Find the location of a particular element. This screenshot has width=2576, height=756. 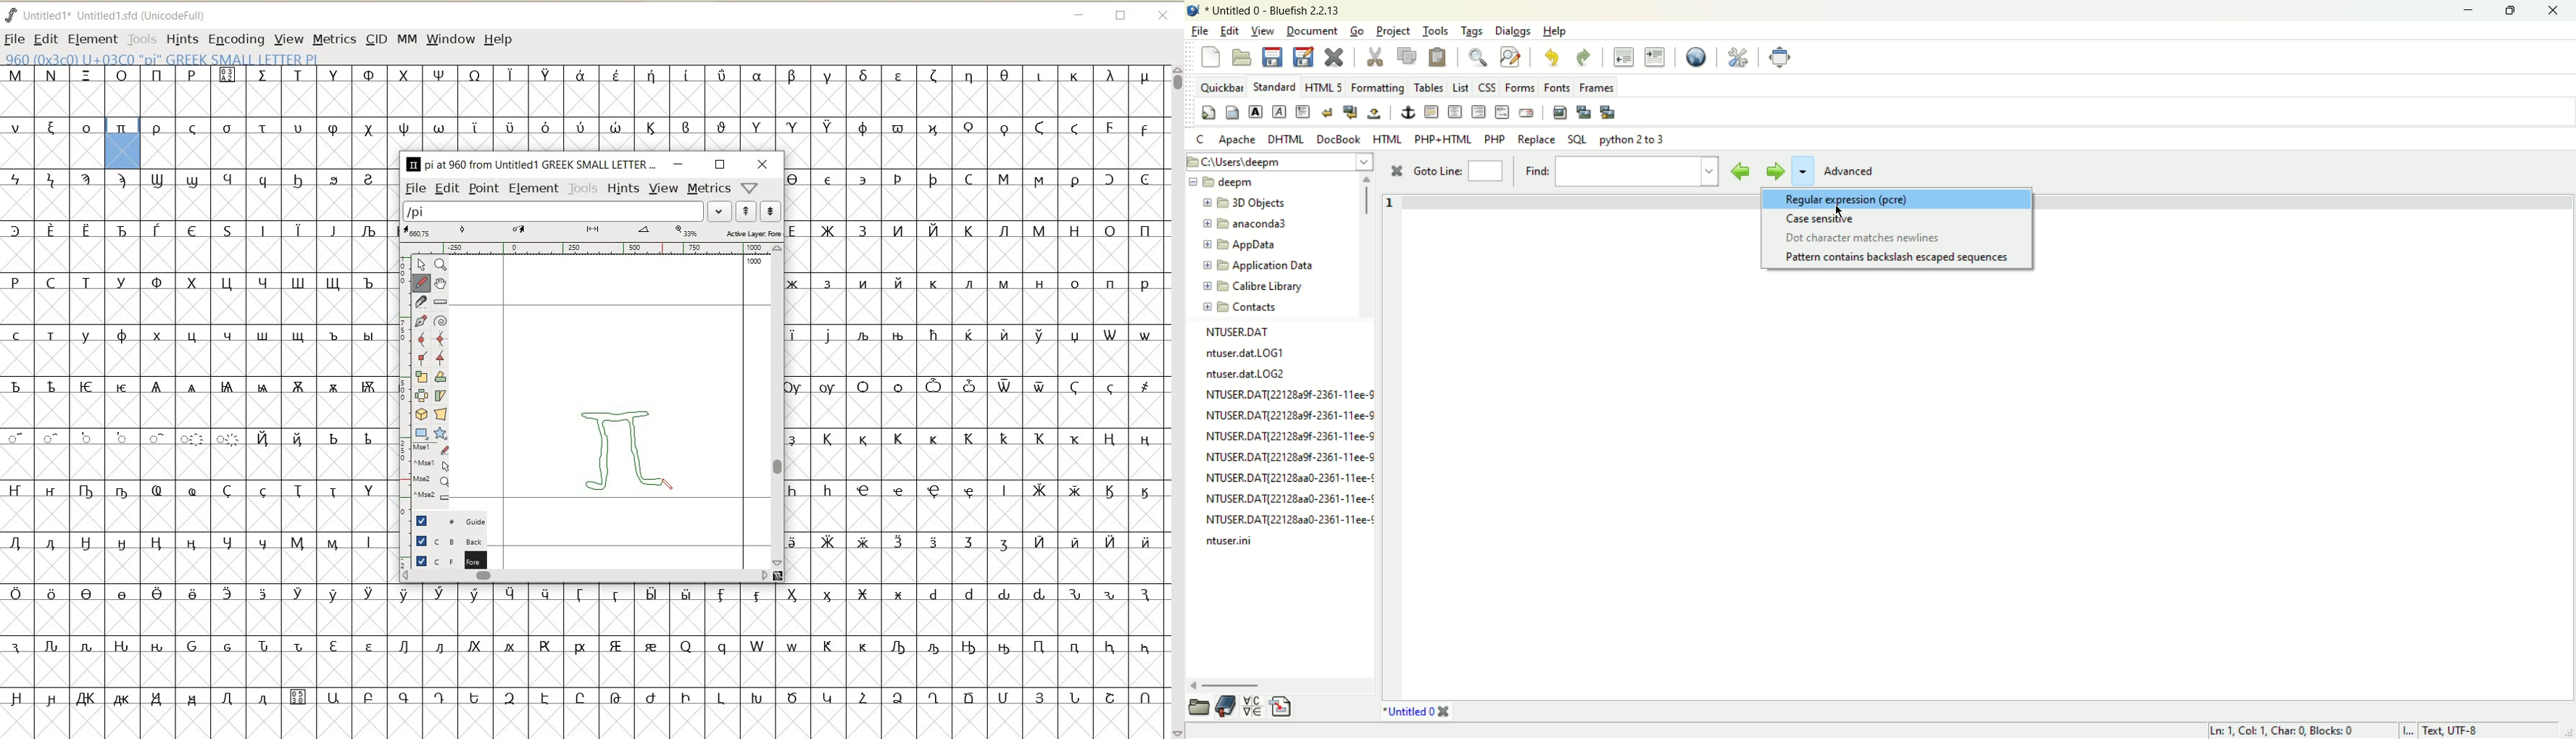

WINDOW is located at coordinates (450, 38).